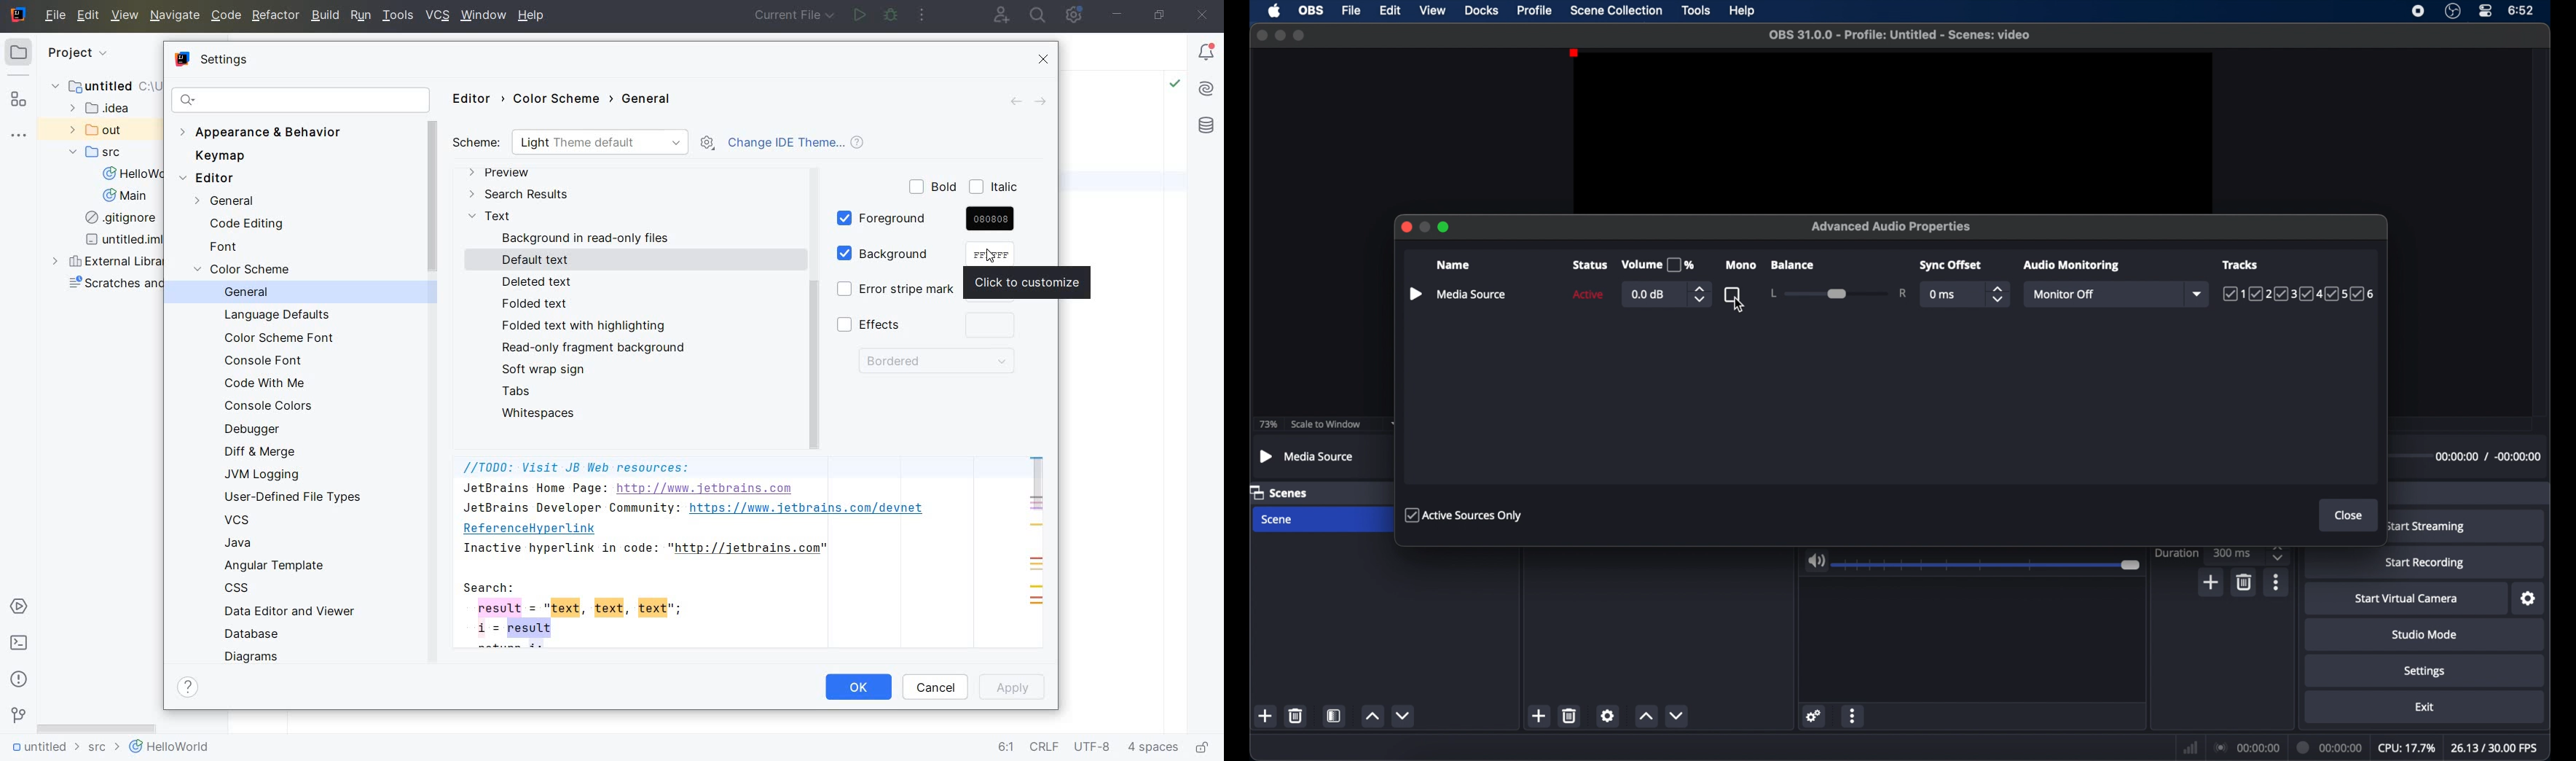  I want to click on FONT, so click(228, 248).